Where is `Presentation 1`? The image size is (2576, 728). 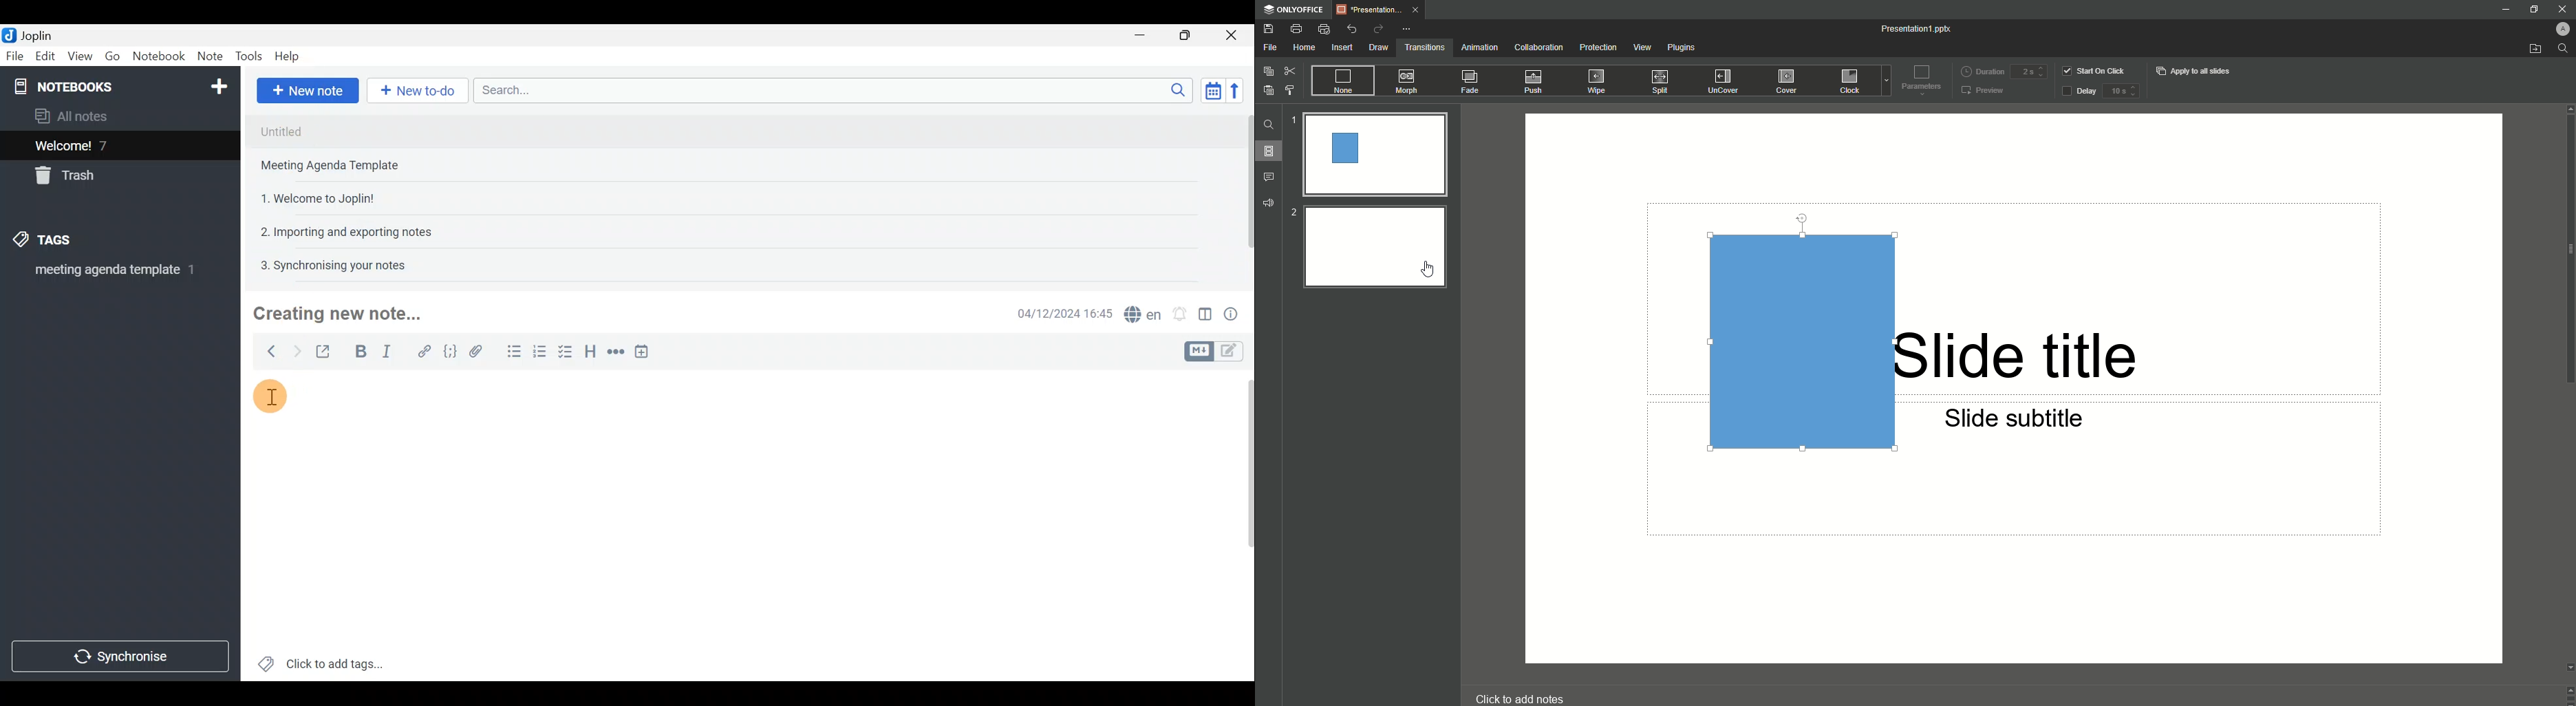 Presentation 1 is located at coordinates (1919, 30).